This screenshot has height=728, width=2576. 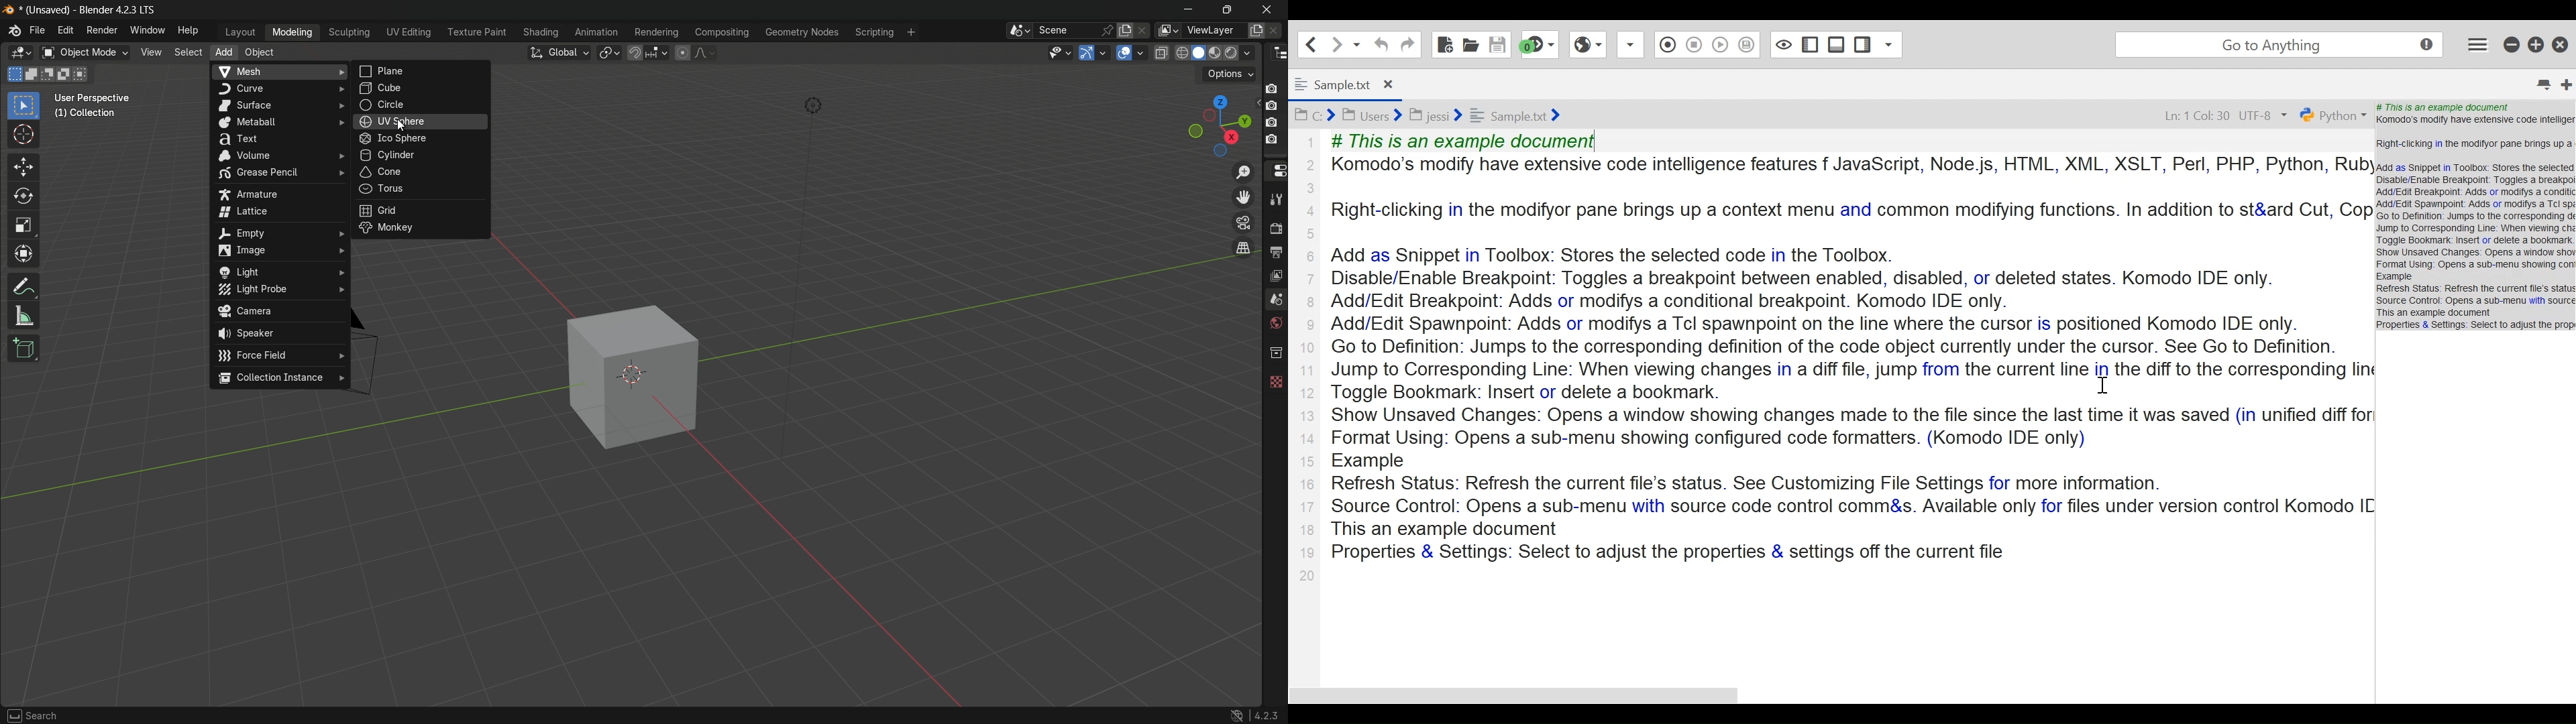 What do you see at coordinates (223, 52) in the screenshot?
I see `add` at bounding box center [223, 52].